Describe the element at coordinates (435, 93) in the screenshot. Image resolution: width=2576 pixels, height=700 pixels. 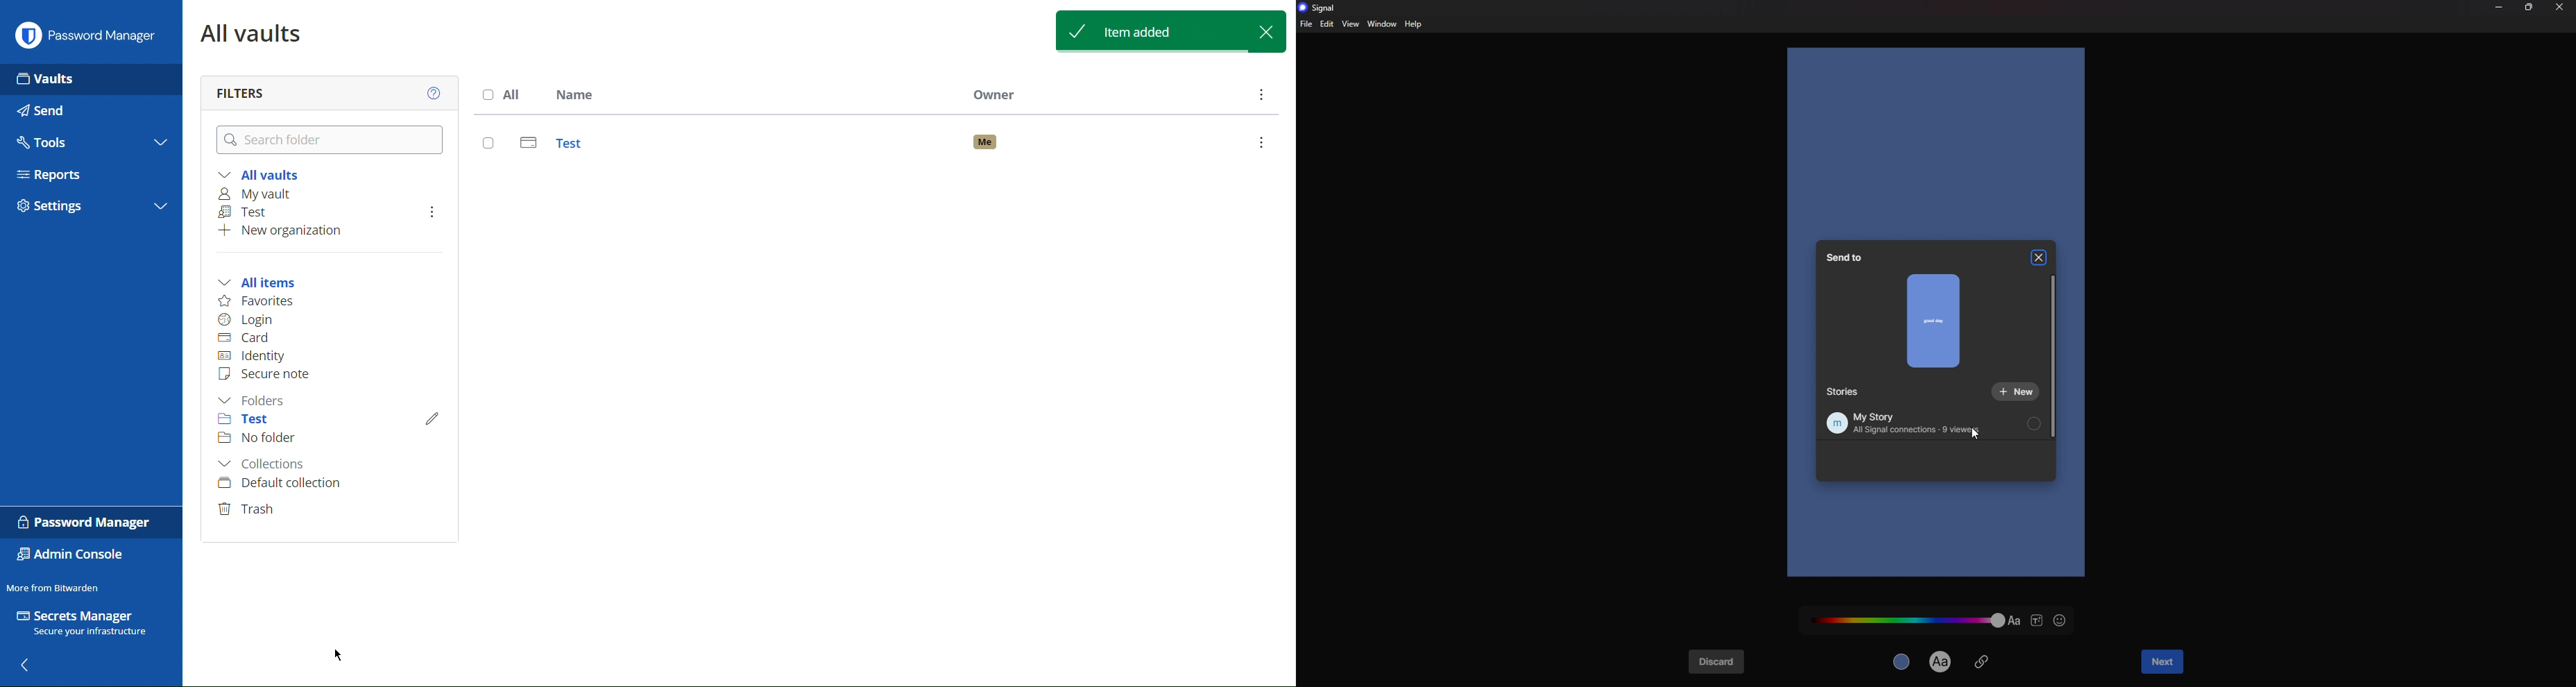
I see `Help` at that location.